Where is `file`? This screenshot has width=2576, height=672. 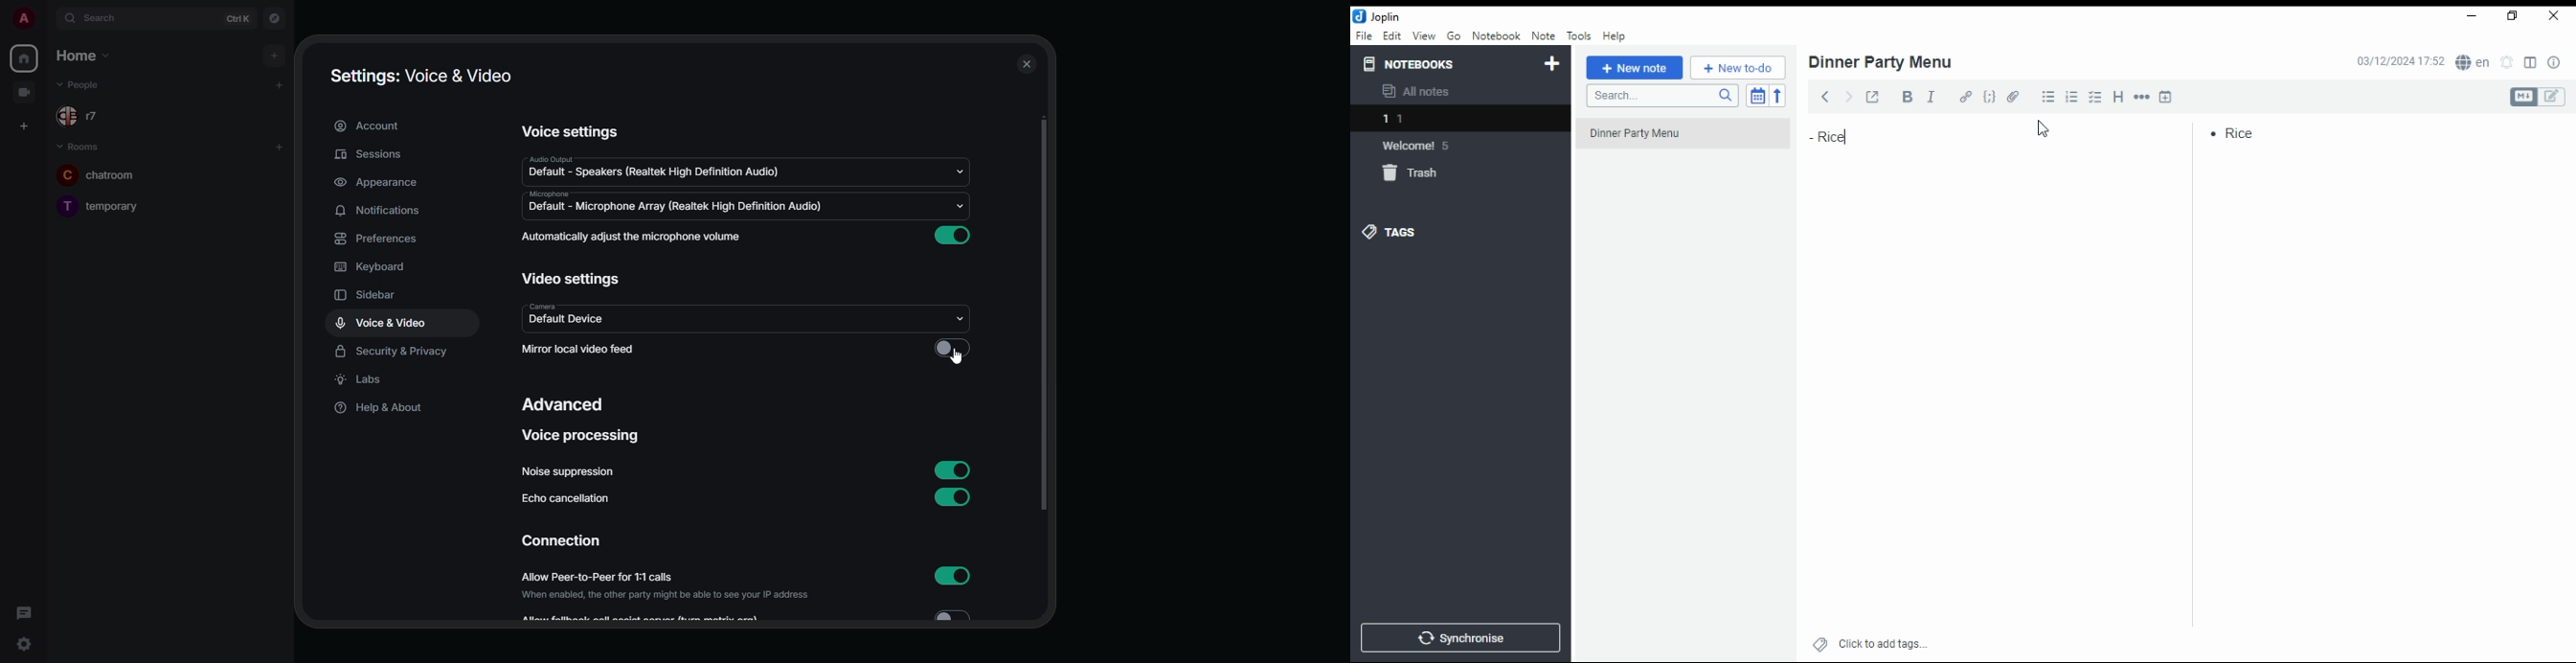 file is located at coordinates (1364, 35).